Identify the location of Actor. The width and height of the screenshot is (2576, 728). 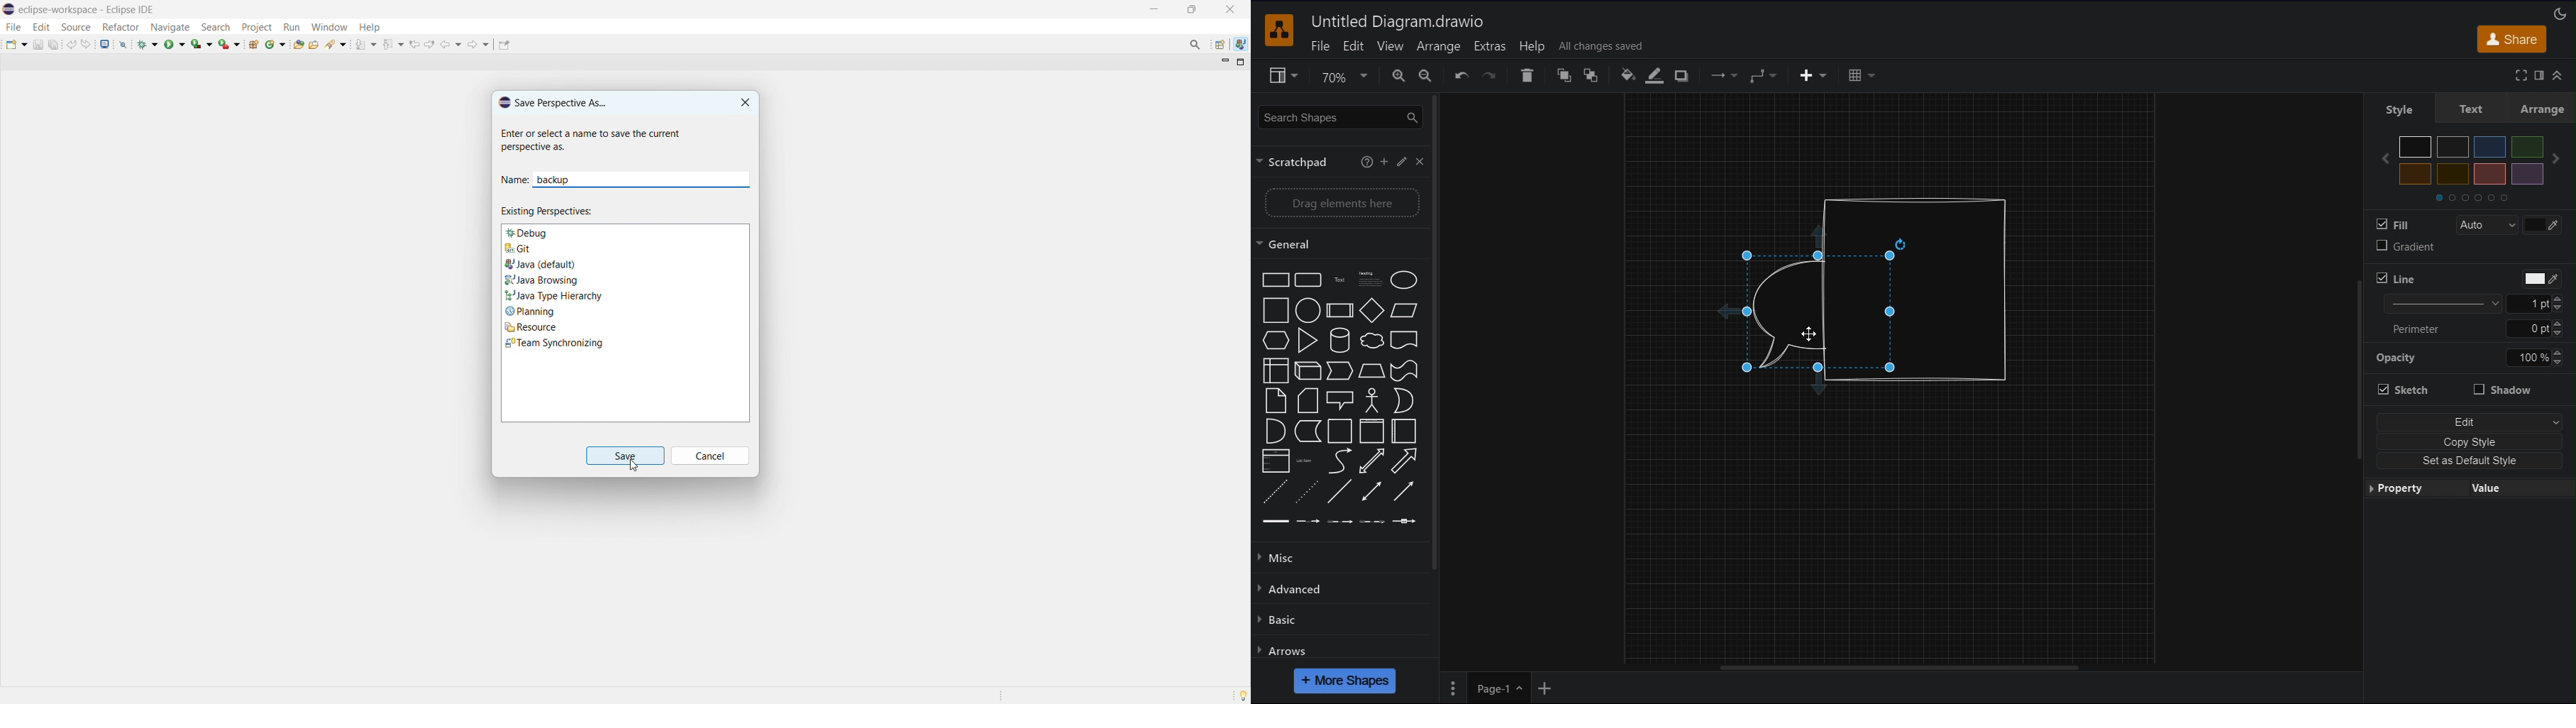
(1371, 400).